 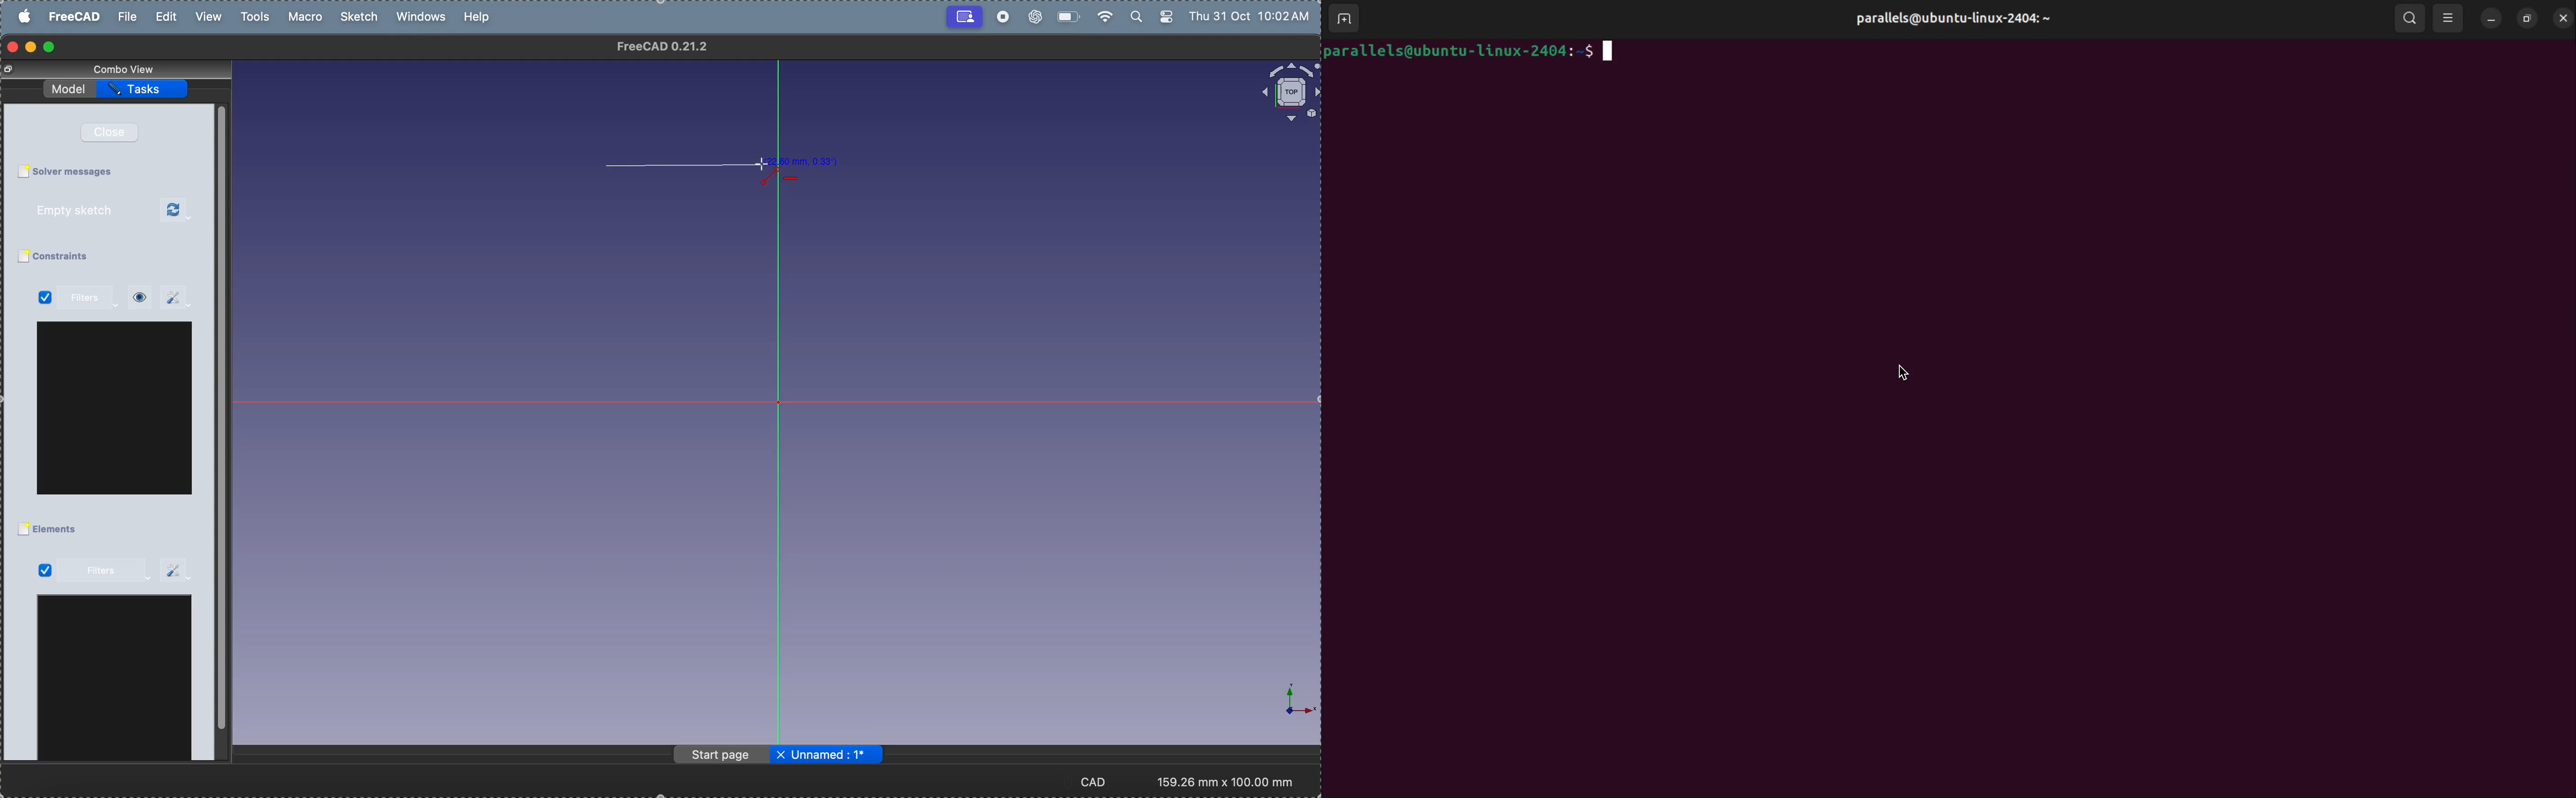 What do you see at coordinates (104, 572) in the screenshot?
I see `filters` at bounding box center [104, 572].